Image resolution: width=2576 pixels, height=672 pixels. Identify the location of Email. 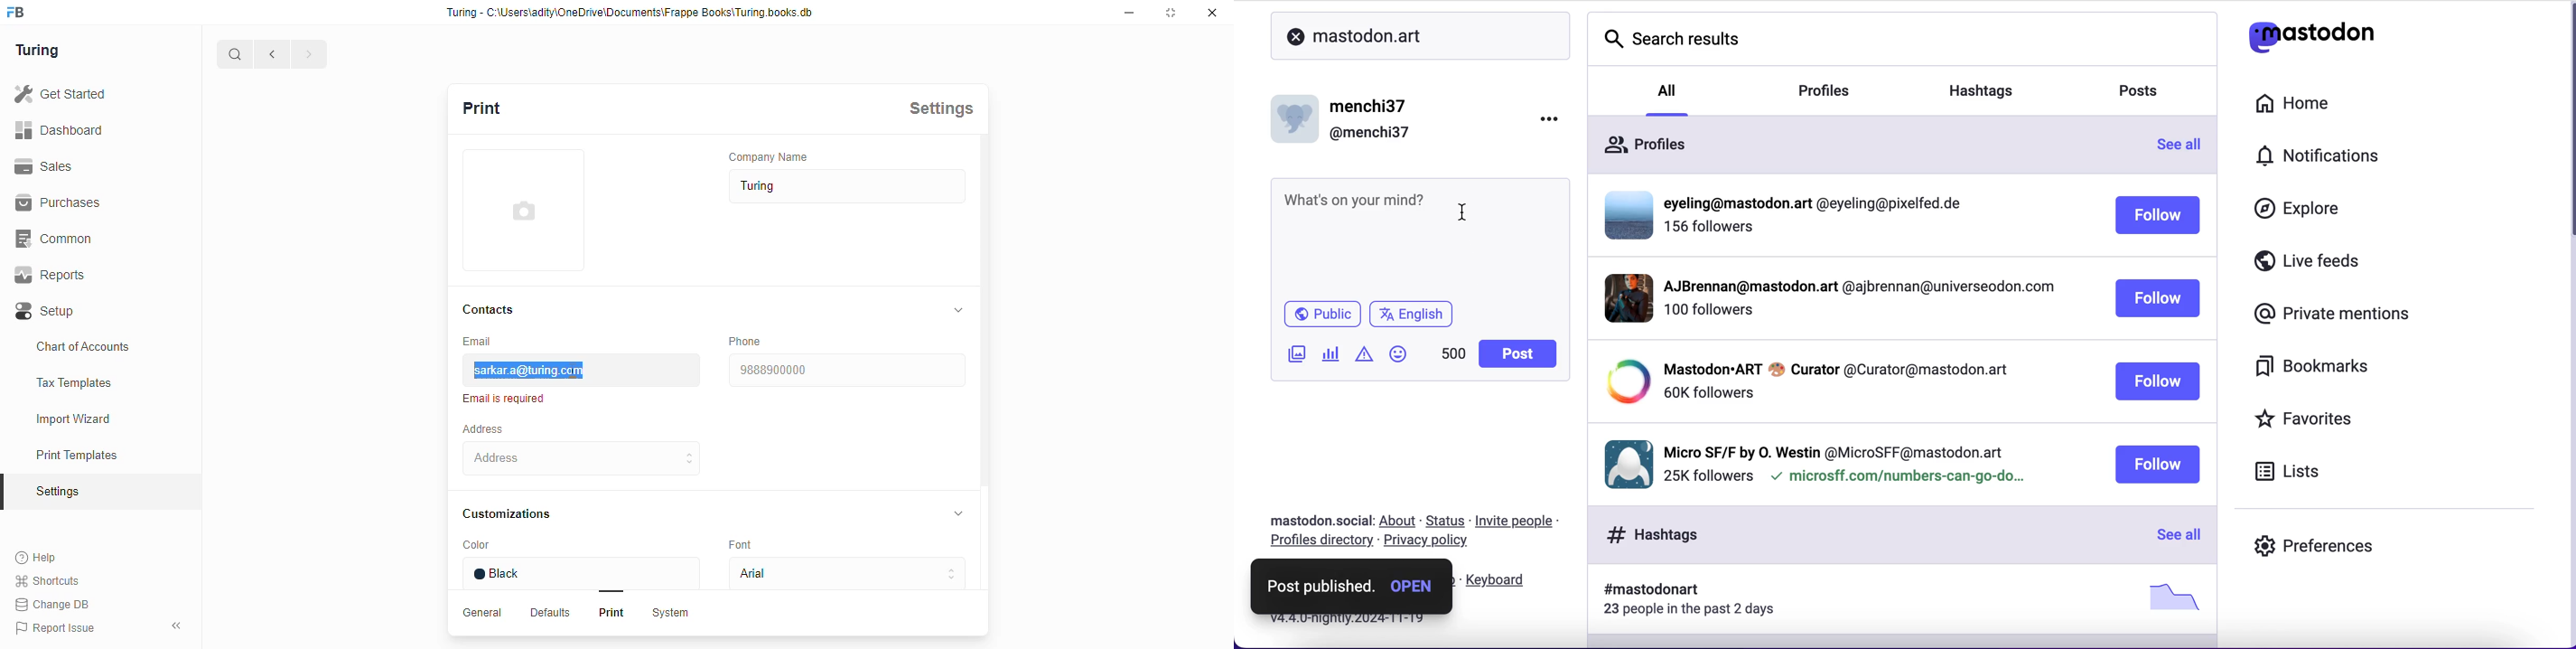
(485, 341).